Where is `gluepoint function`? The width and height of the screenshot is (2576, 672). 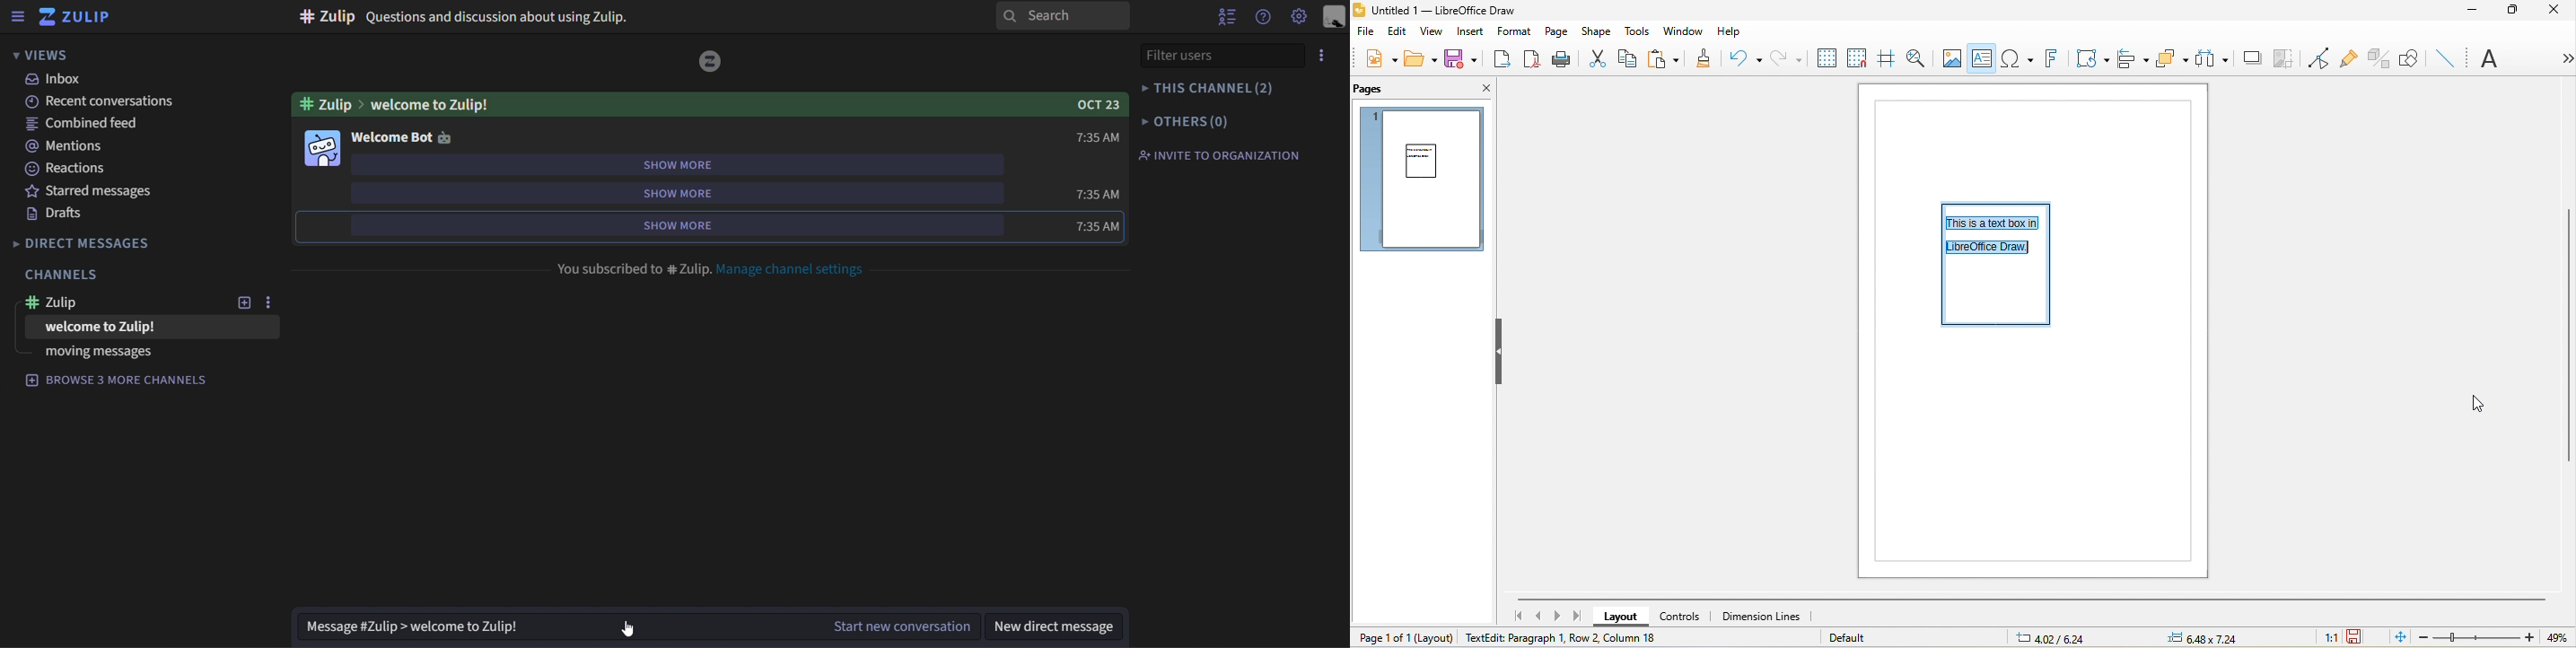
gluepoint function is located at coordinates (2351, 57).